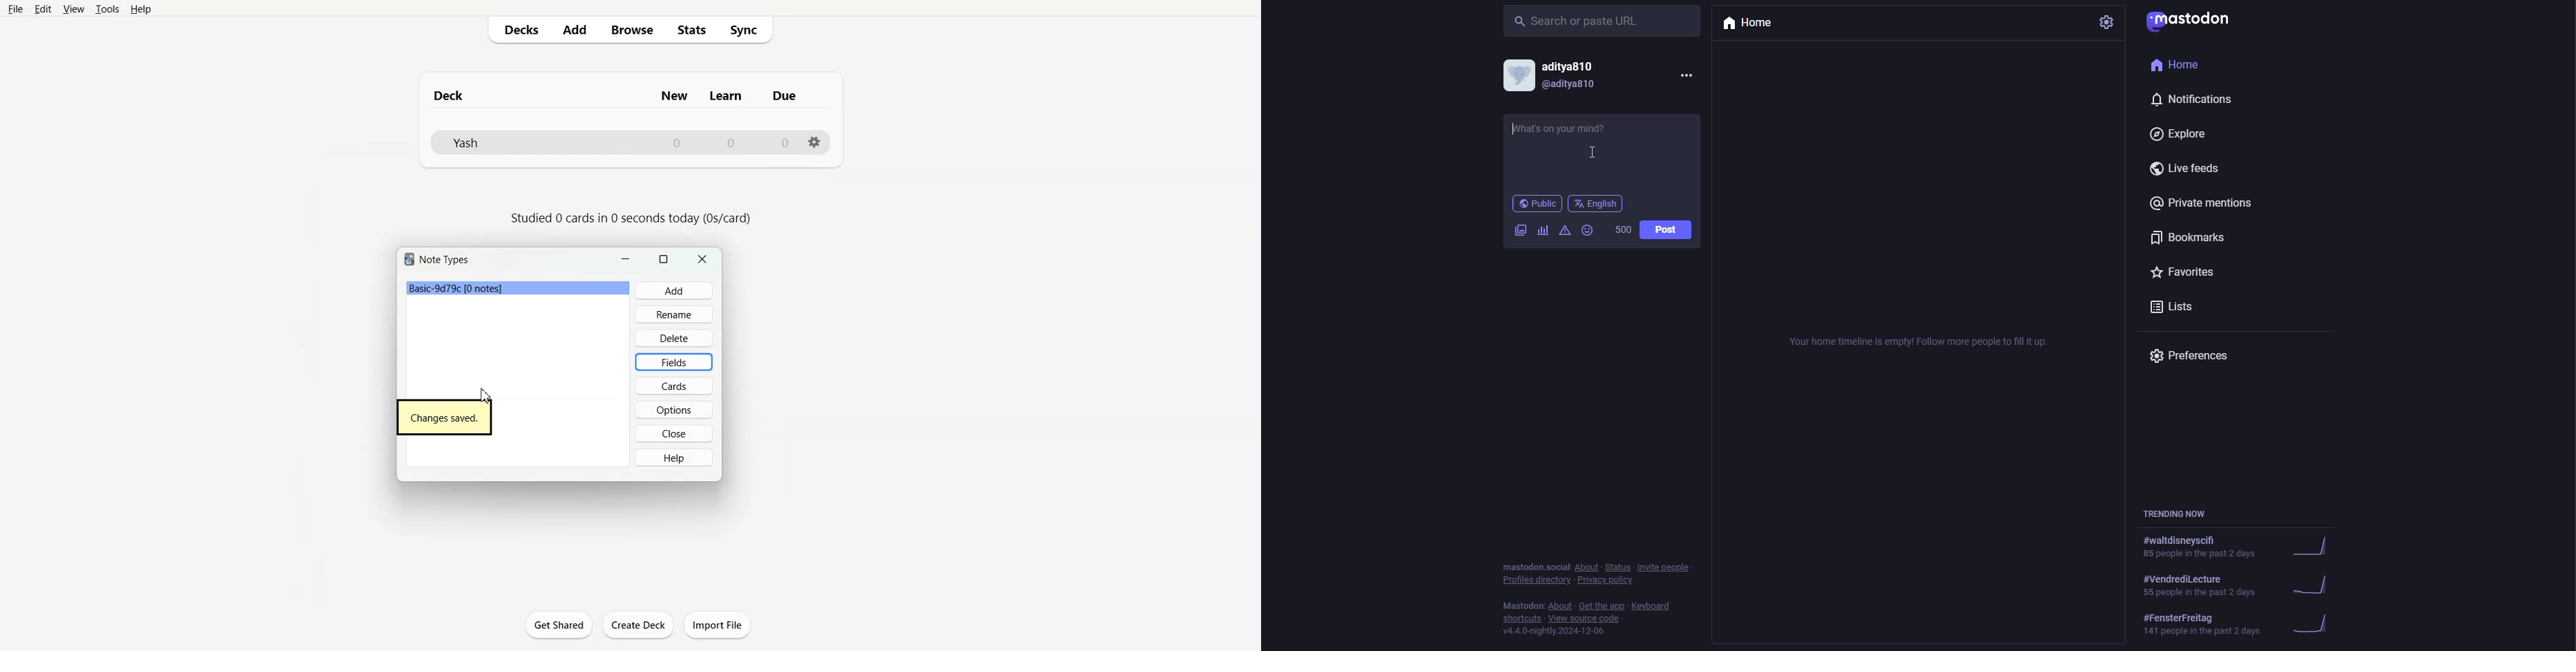 The image size is (2576, 672). What do you see at coordinates (816, 142) in the screenshot?
I see `Settings` at bounding box center [816, 142].